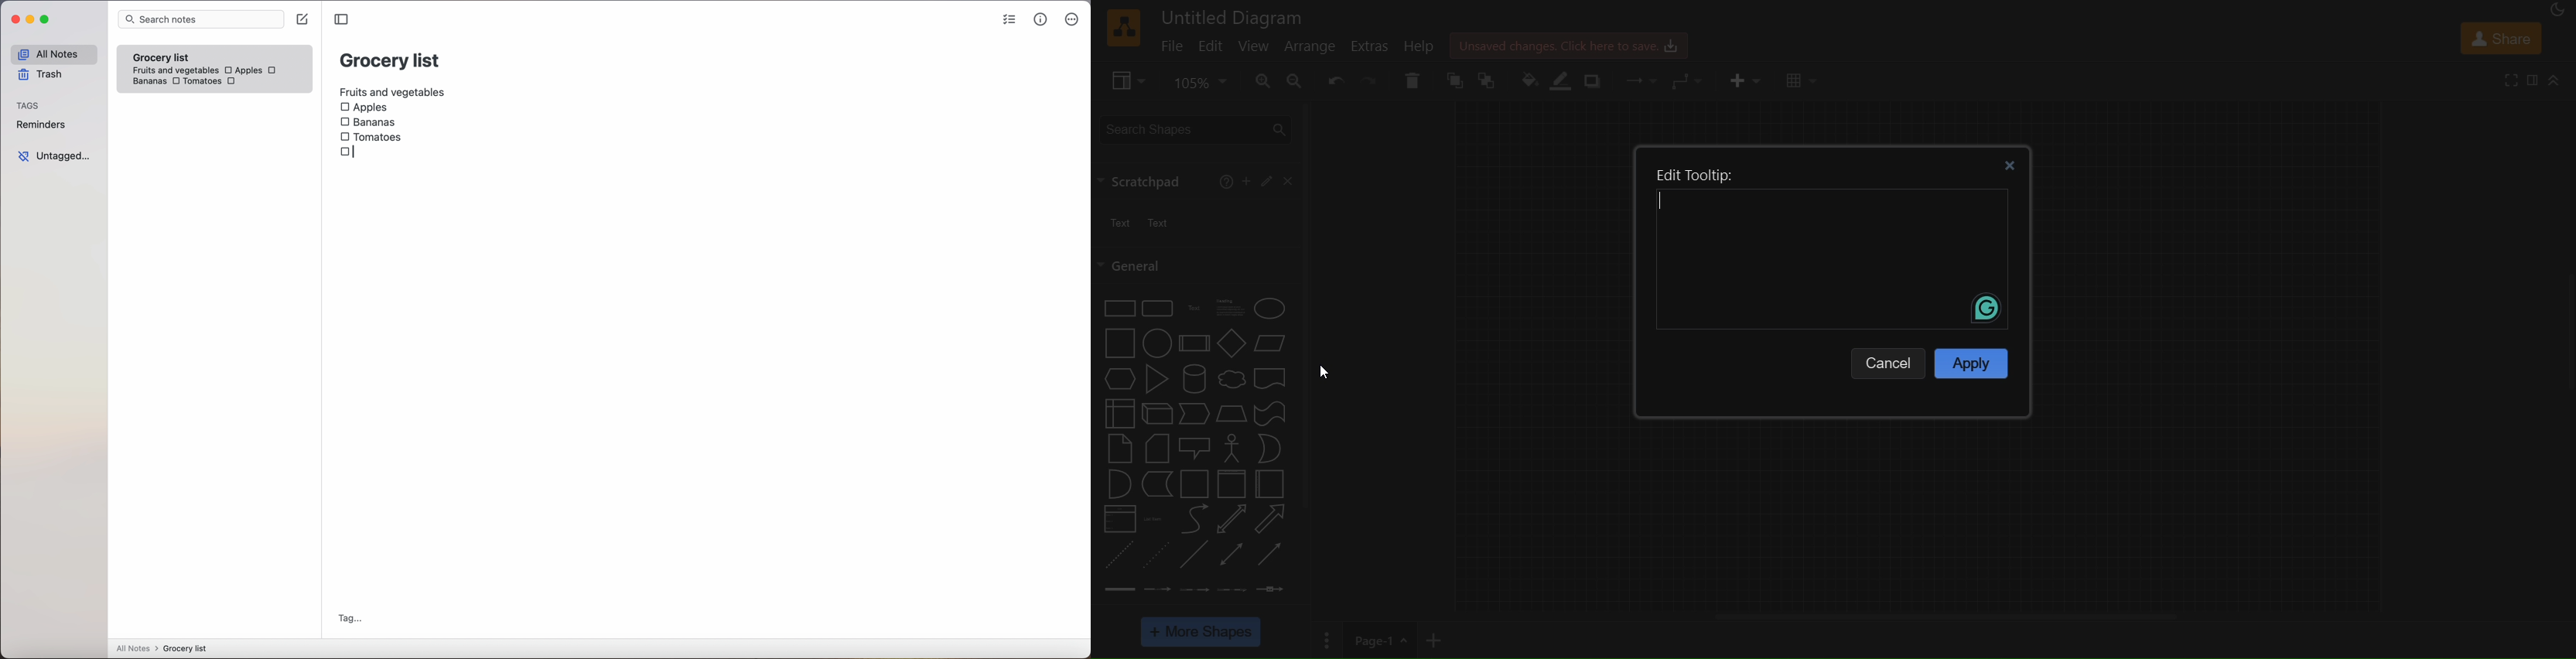 This screenshot has height=672, width=2576. I want to click on list, so click(1119, 519).